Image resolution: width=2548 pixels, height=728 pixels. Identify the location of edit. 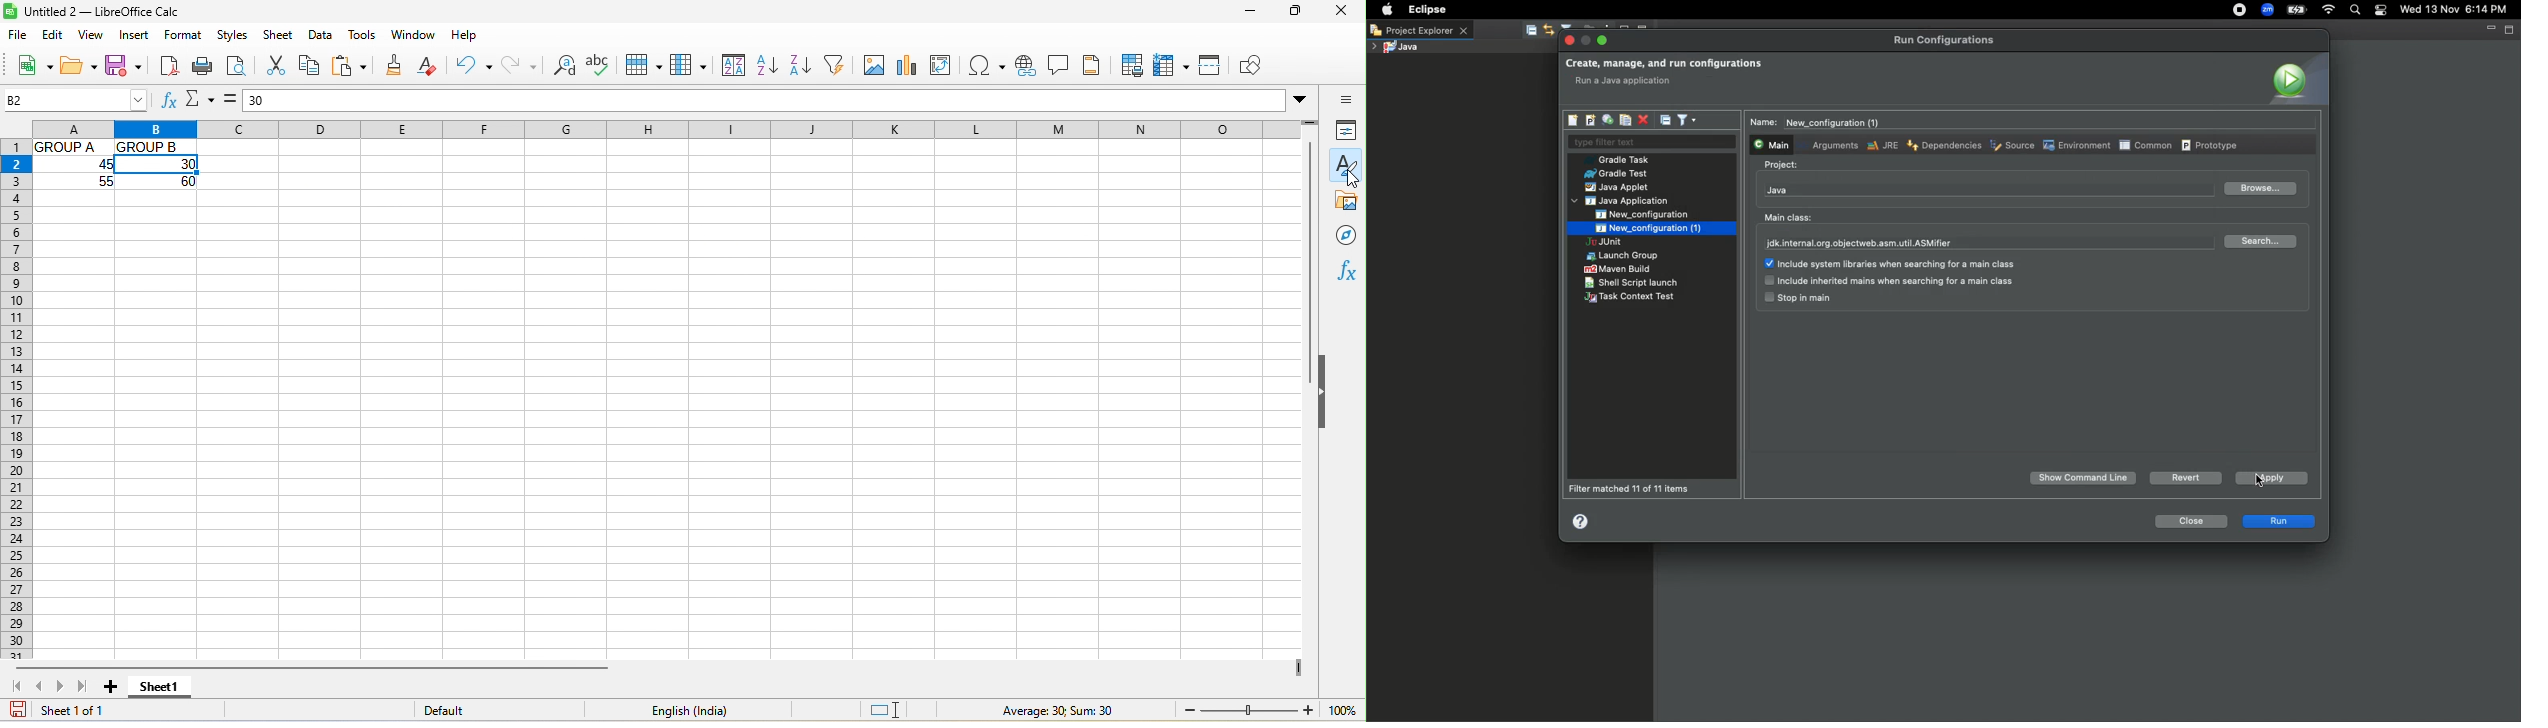
(54, 37).